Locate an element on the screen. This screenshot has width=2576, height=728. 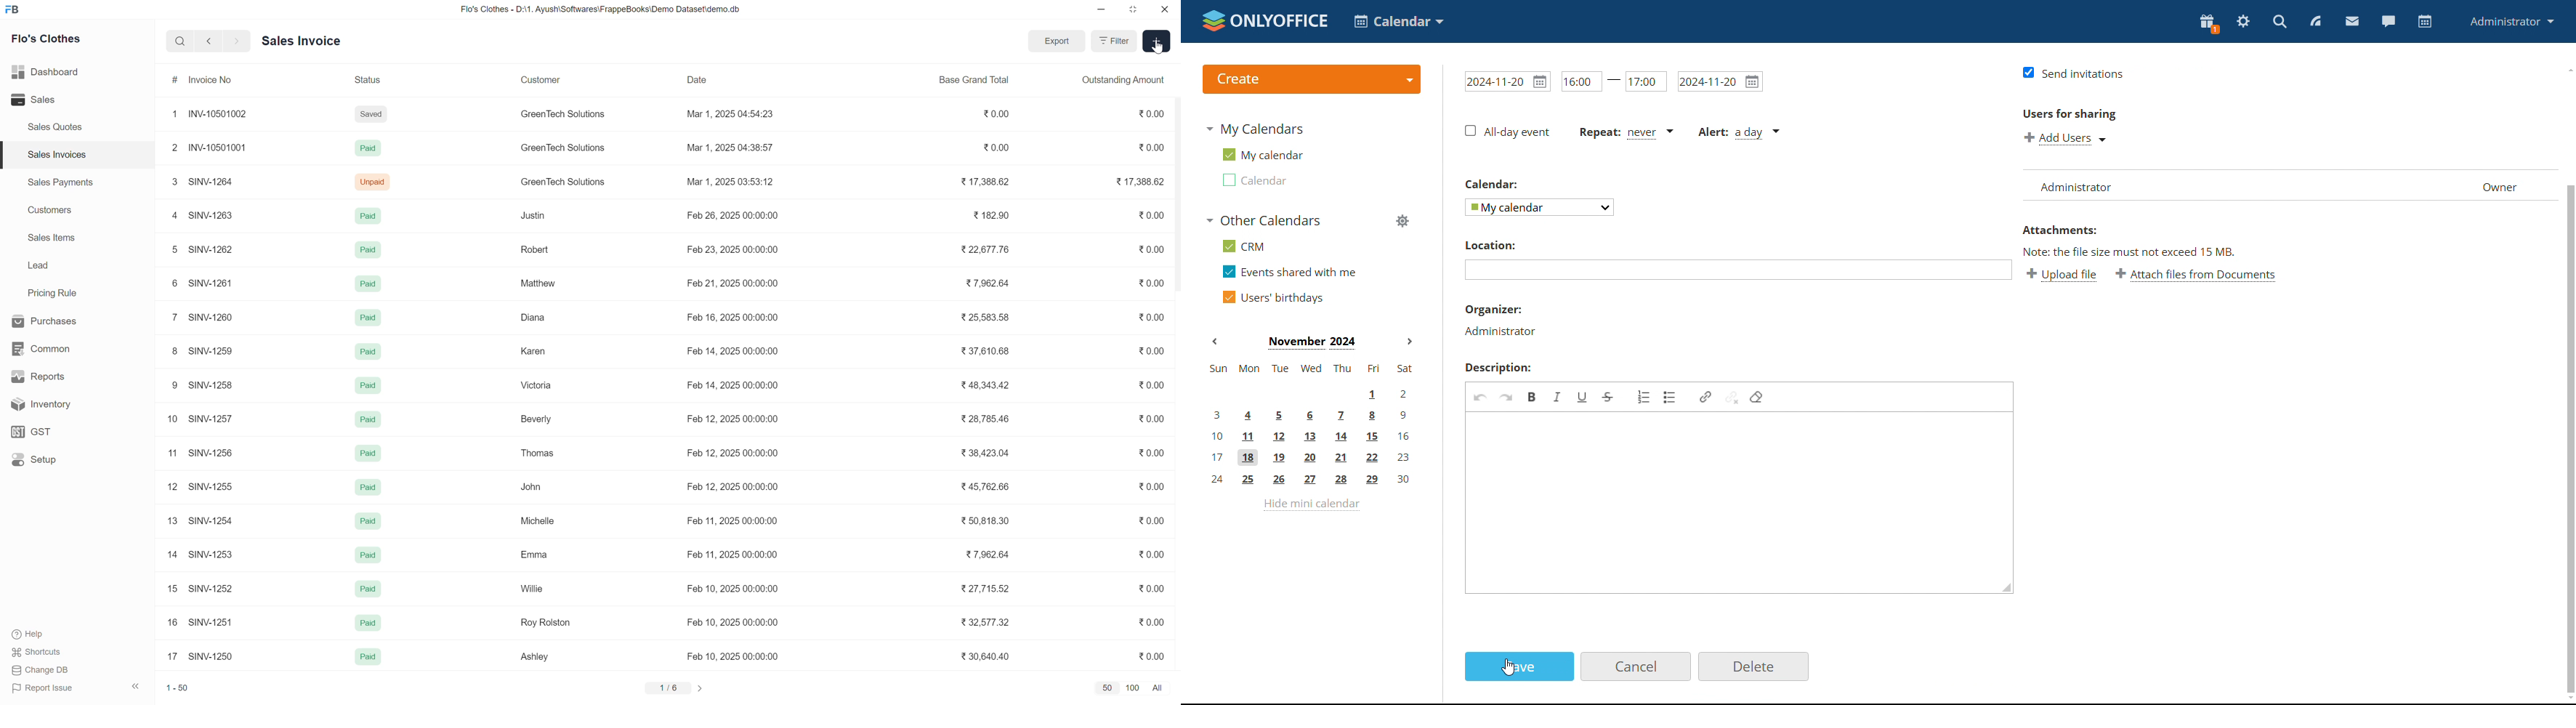
Feb 10, 2025 00:00:00 is located at coordinates (735, 658).